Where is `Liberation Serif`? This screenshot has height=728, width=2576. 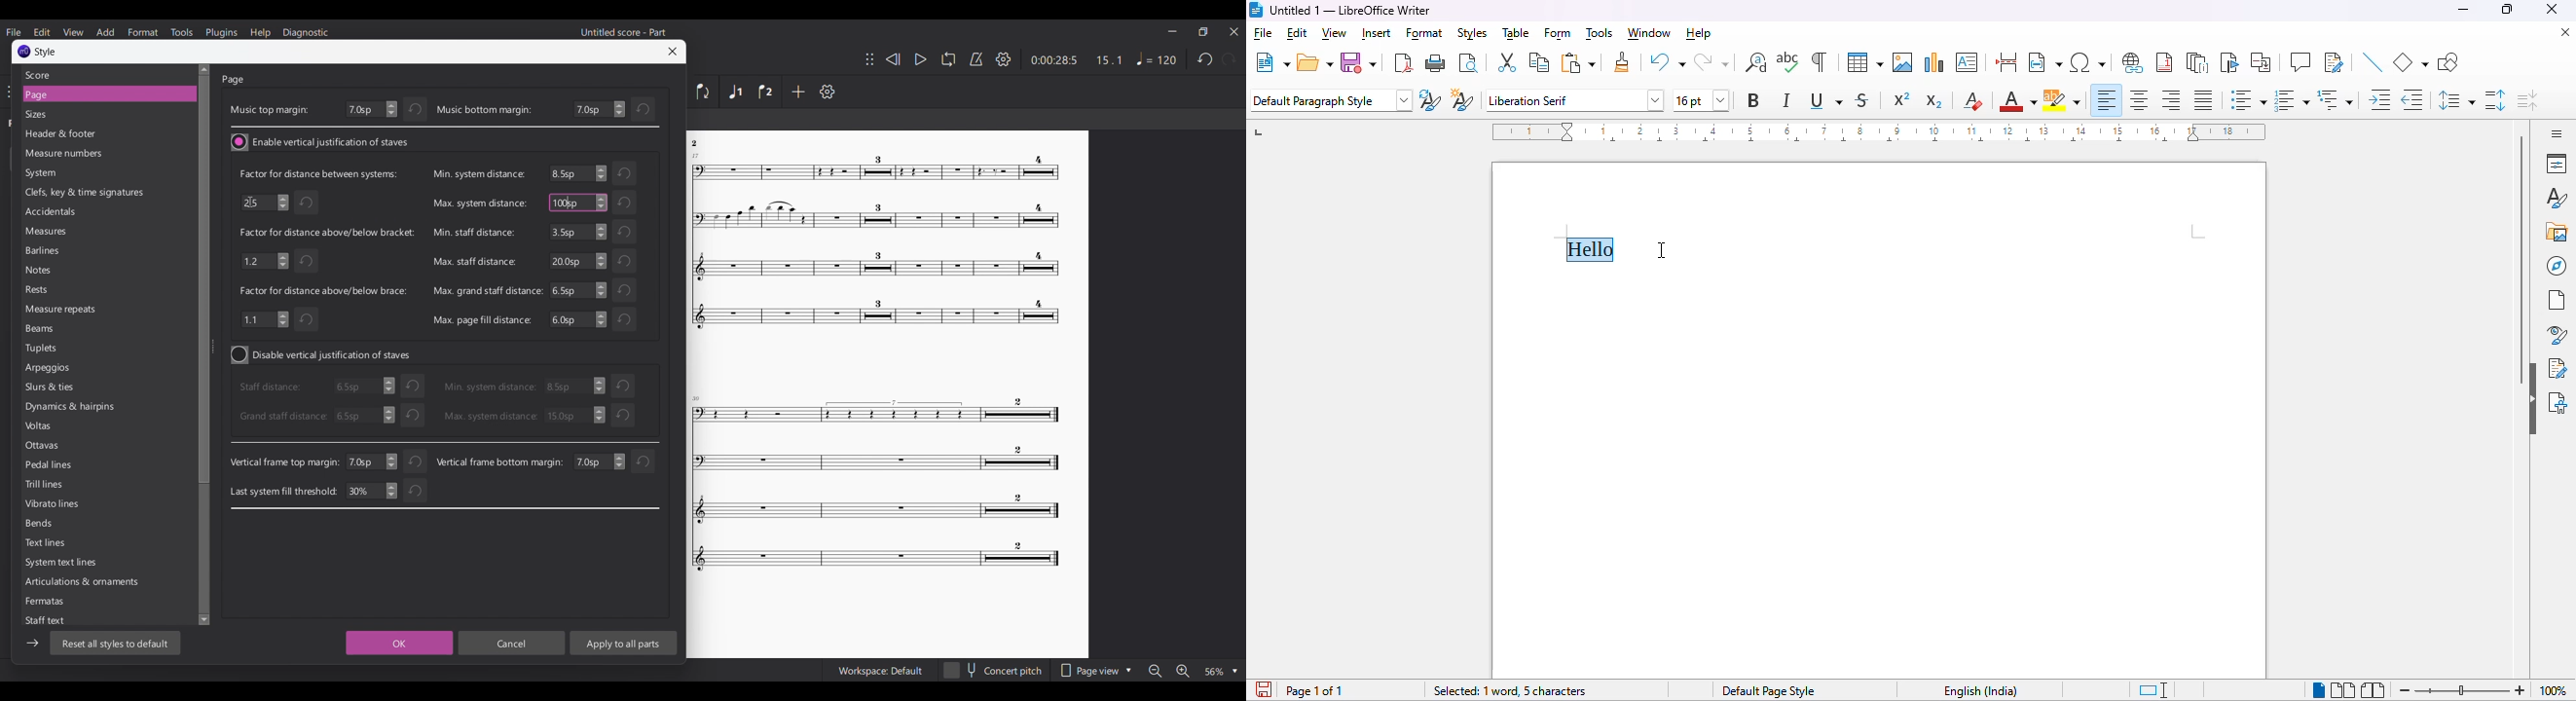
Liberation Serif is located at coordinates (1573, 99).